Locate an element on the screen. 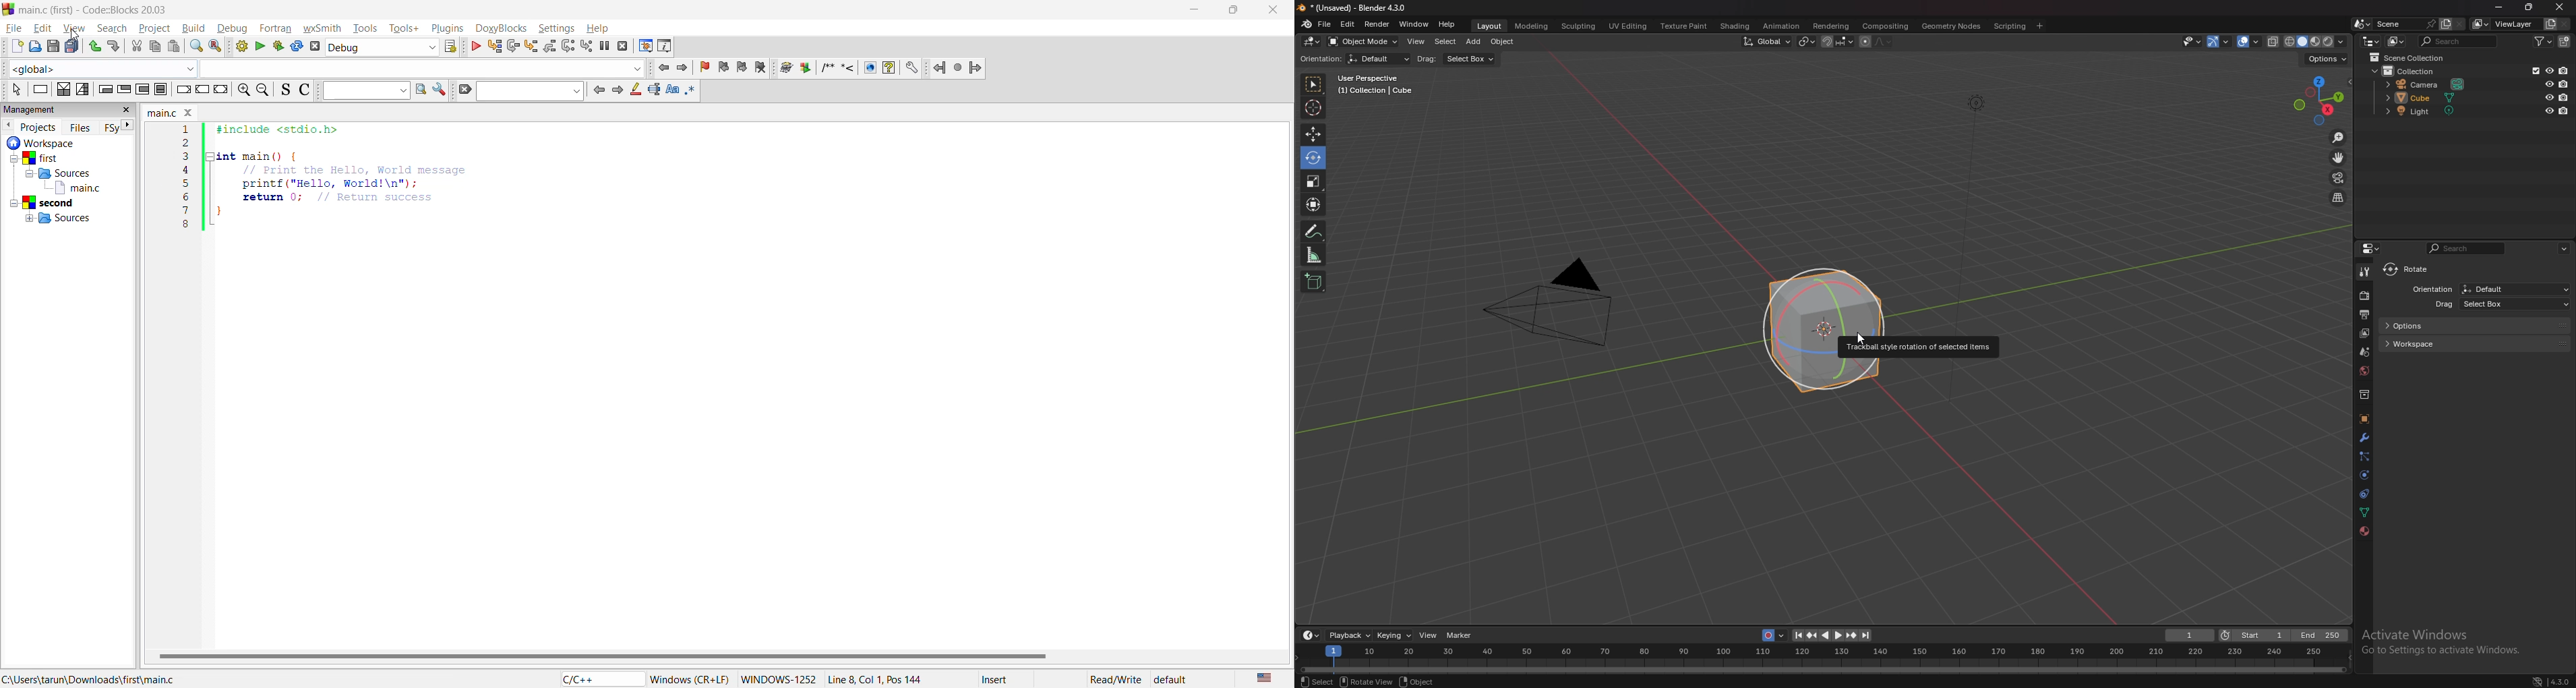 This screenshot has height=700, width=2576. shading is located at coordinates (1734, 25).